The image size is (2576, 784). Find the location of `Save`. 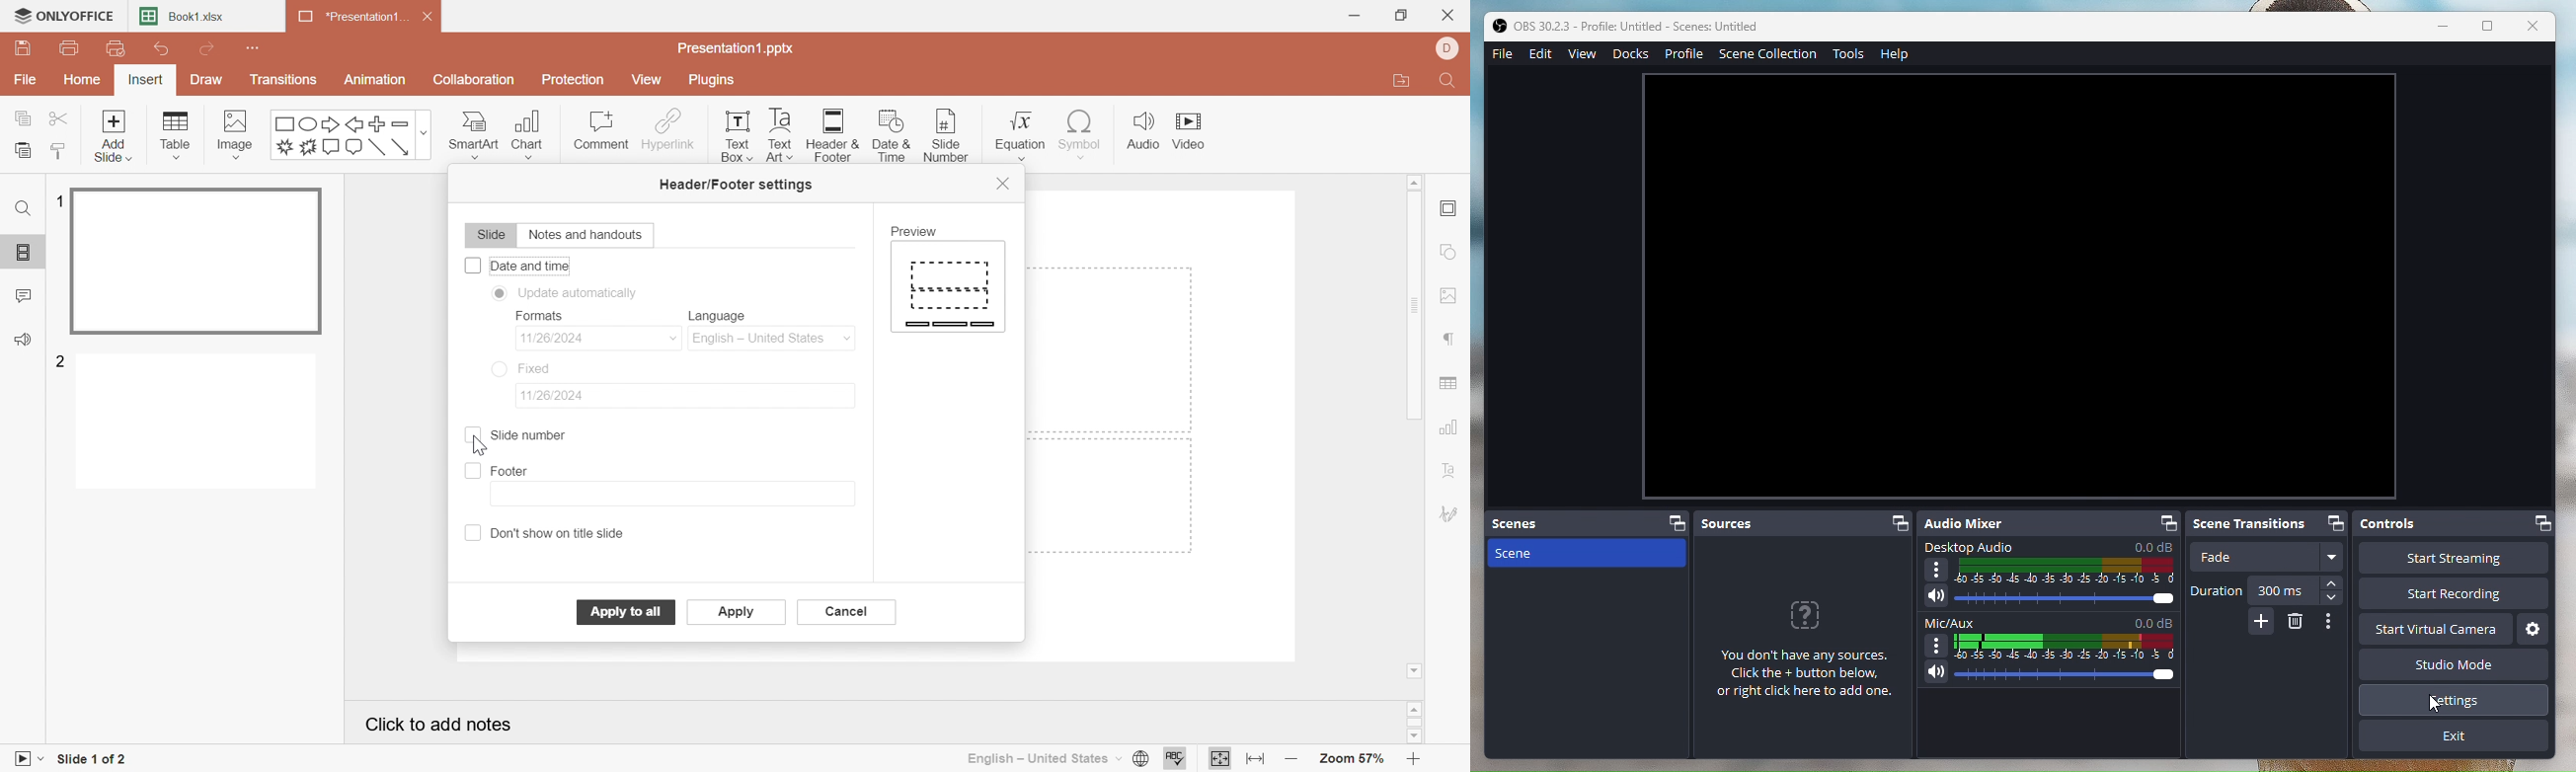

Save is located at coordinates (22, 48).